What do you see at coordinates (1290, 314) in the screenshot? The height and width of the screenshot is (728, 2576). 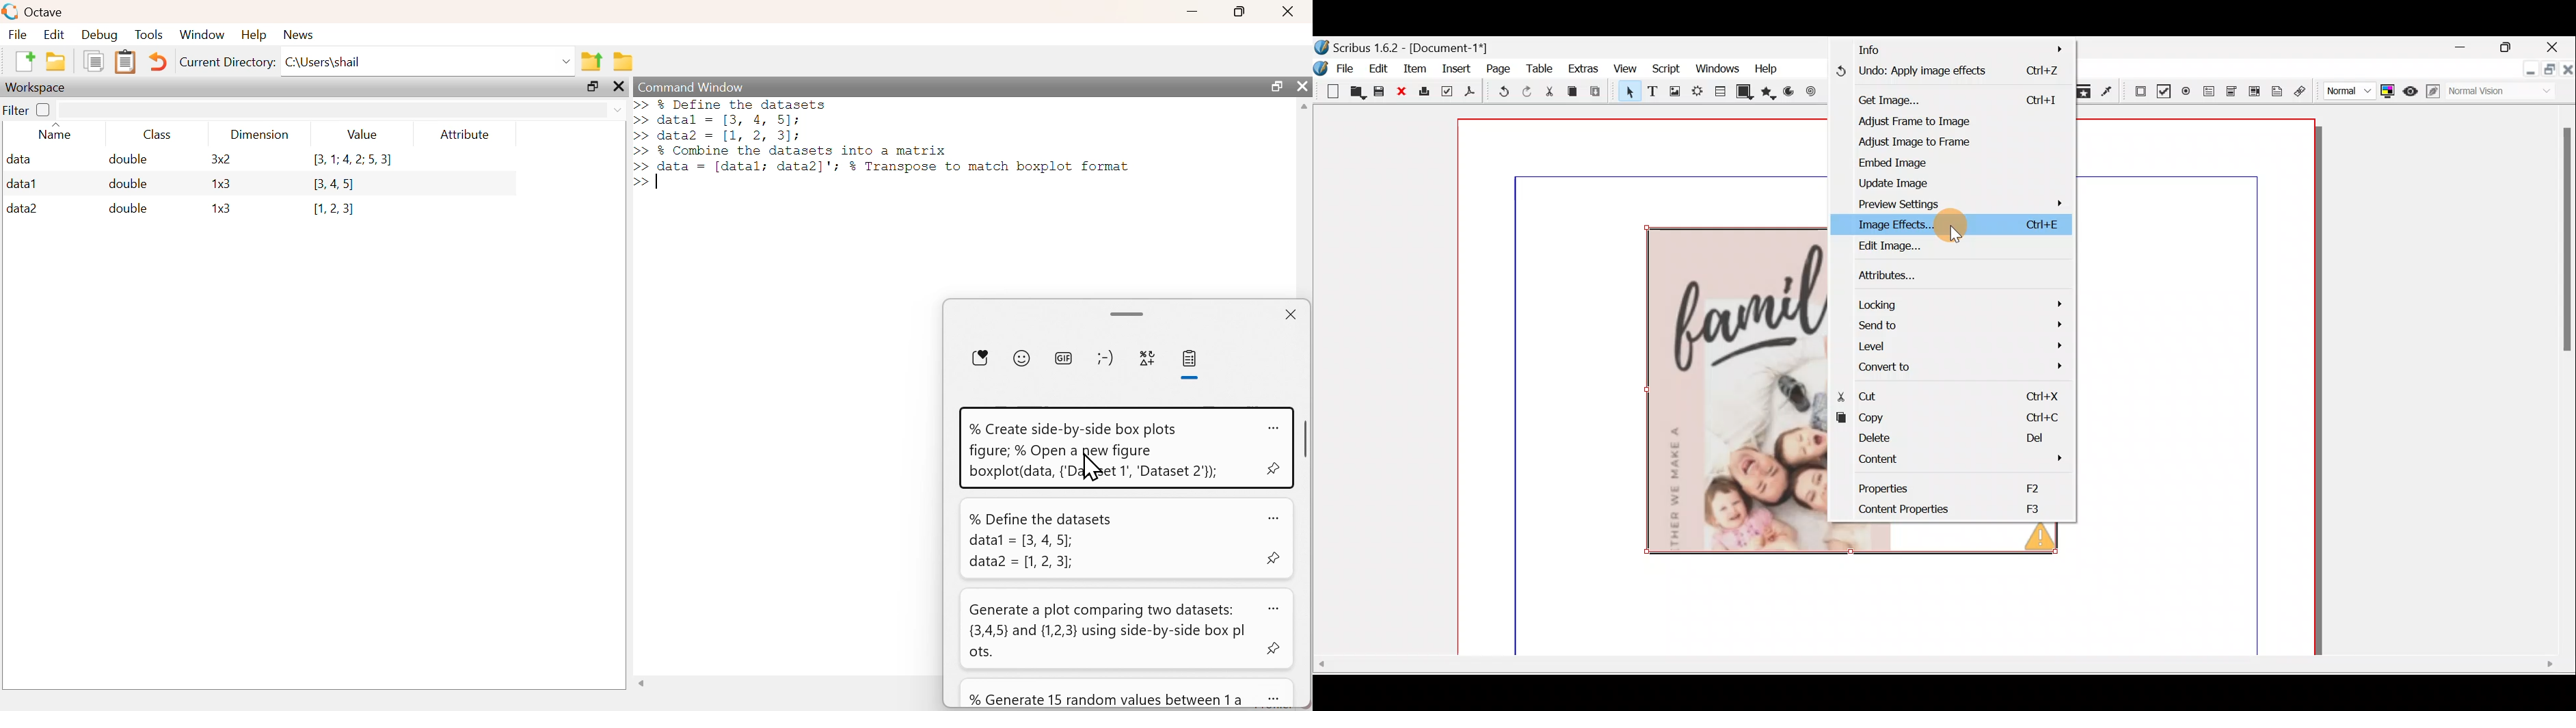 I see `close` at bounding box center [1290, 314].